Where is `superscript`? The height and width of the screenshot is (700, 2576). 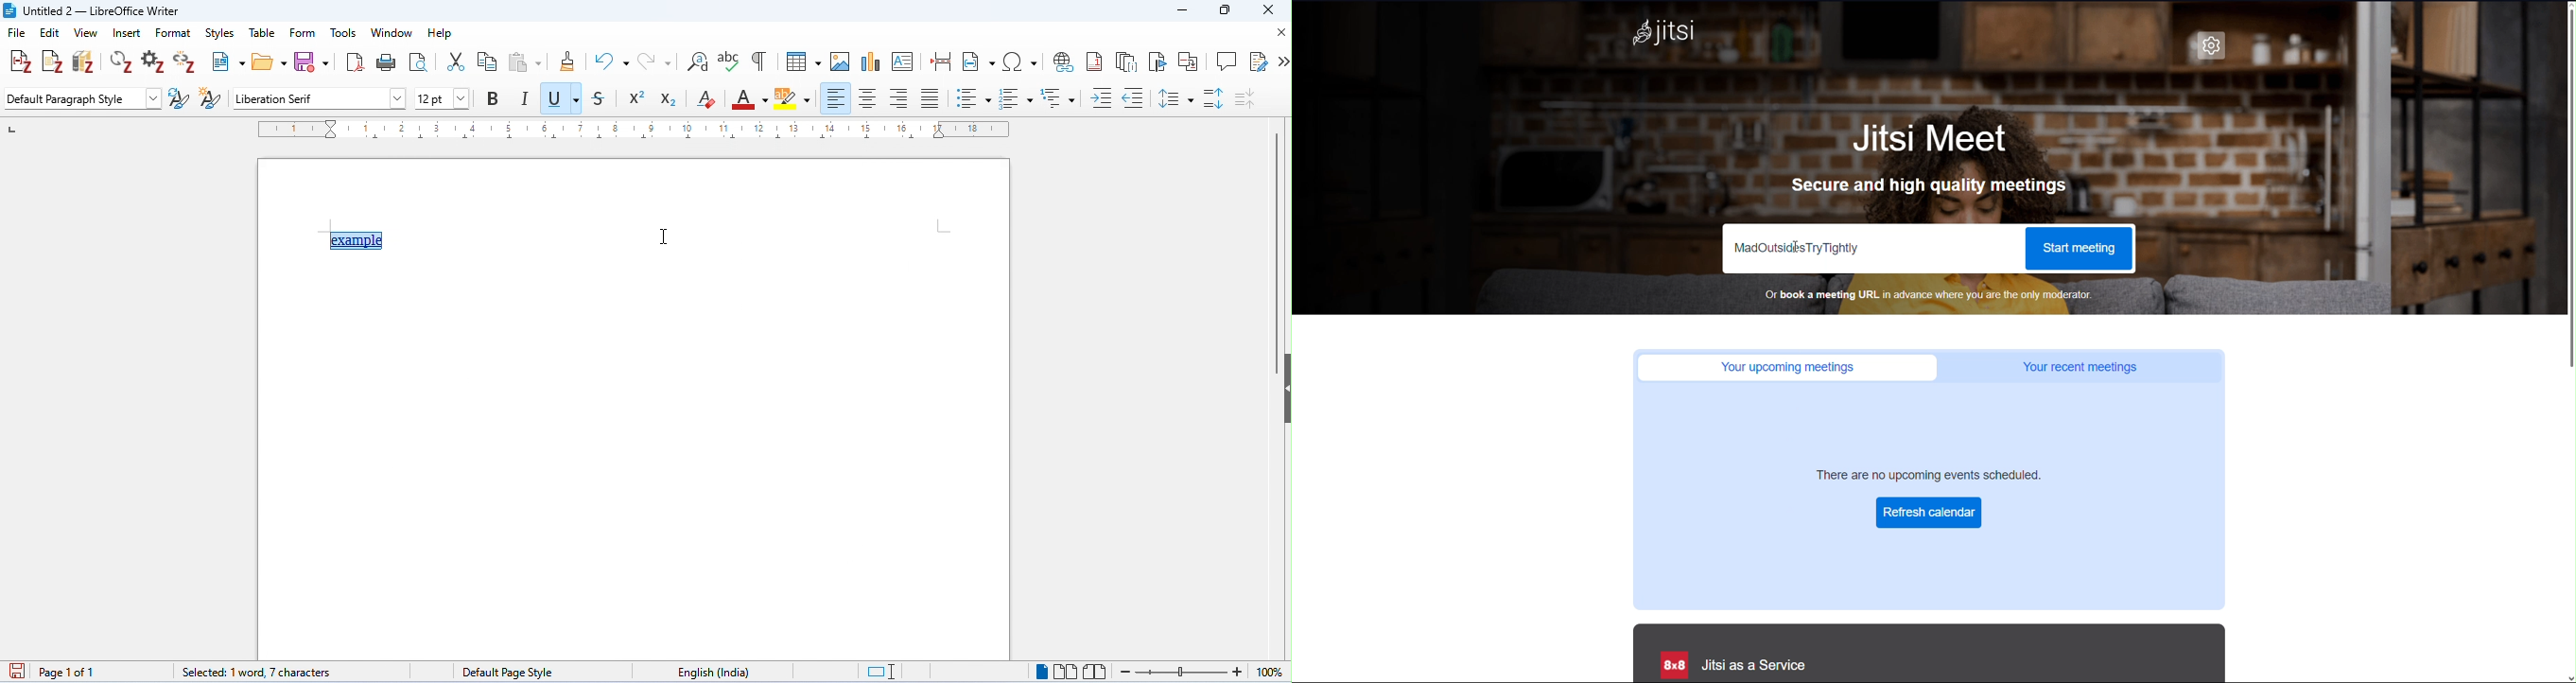 superscript is located at coordinates (637, 98).